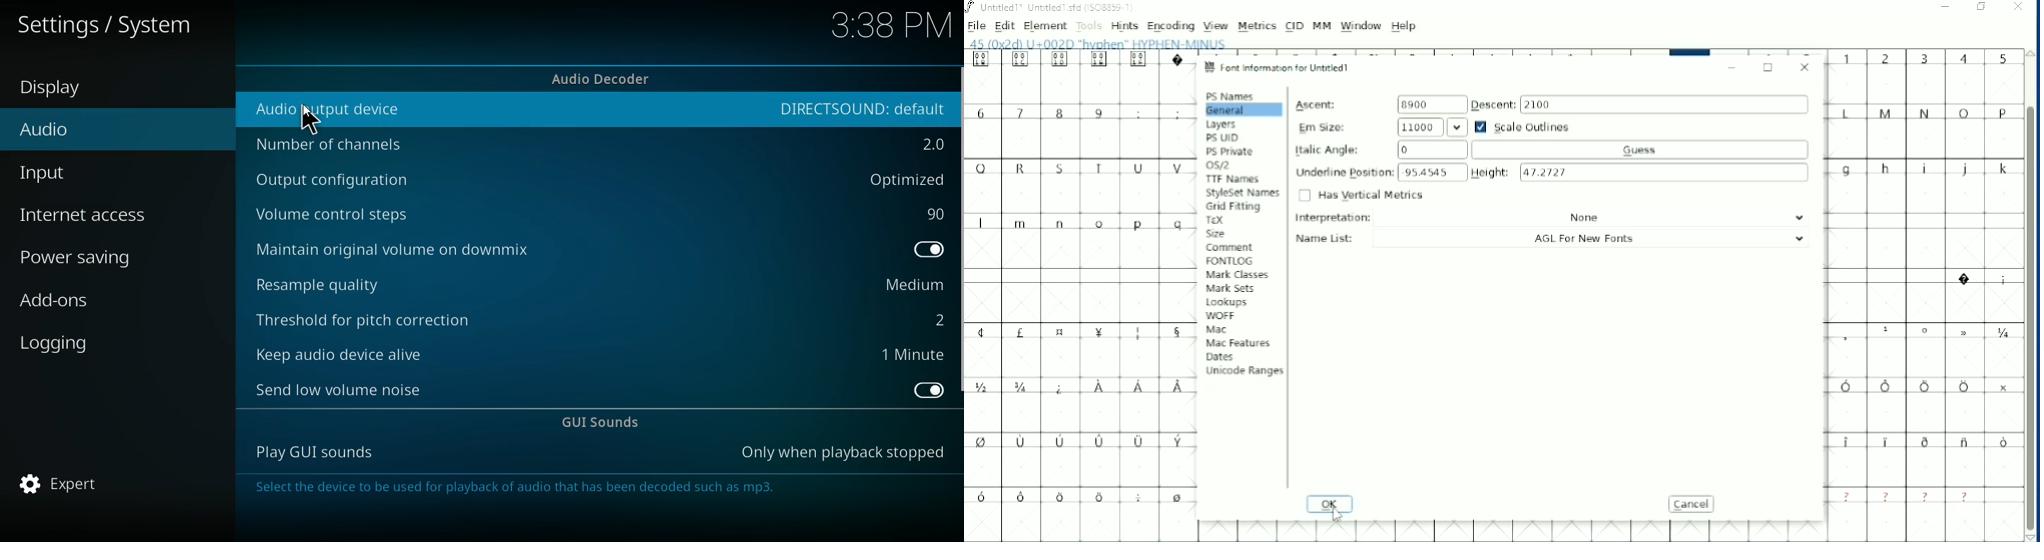 The image size is (2044, 560). I want to click on option, so click(859, 109).